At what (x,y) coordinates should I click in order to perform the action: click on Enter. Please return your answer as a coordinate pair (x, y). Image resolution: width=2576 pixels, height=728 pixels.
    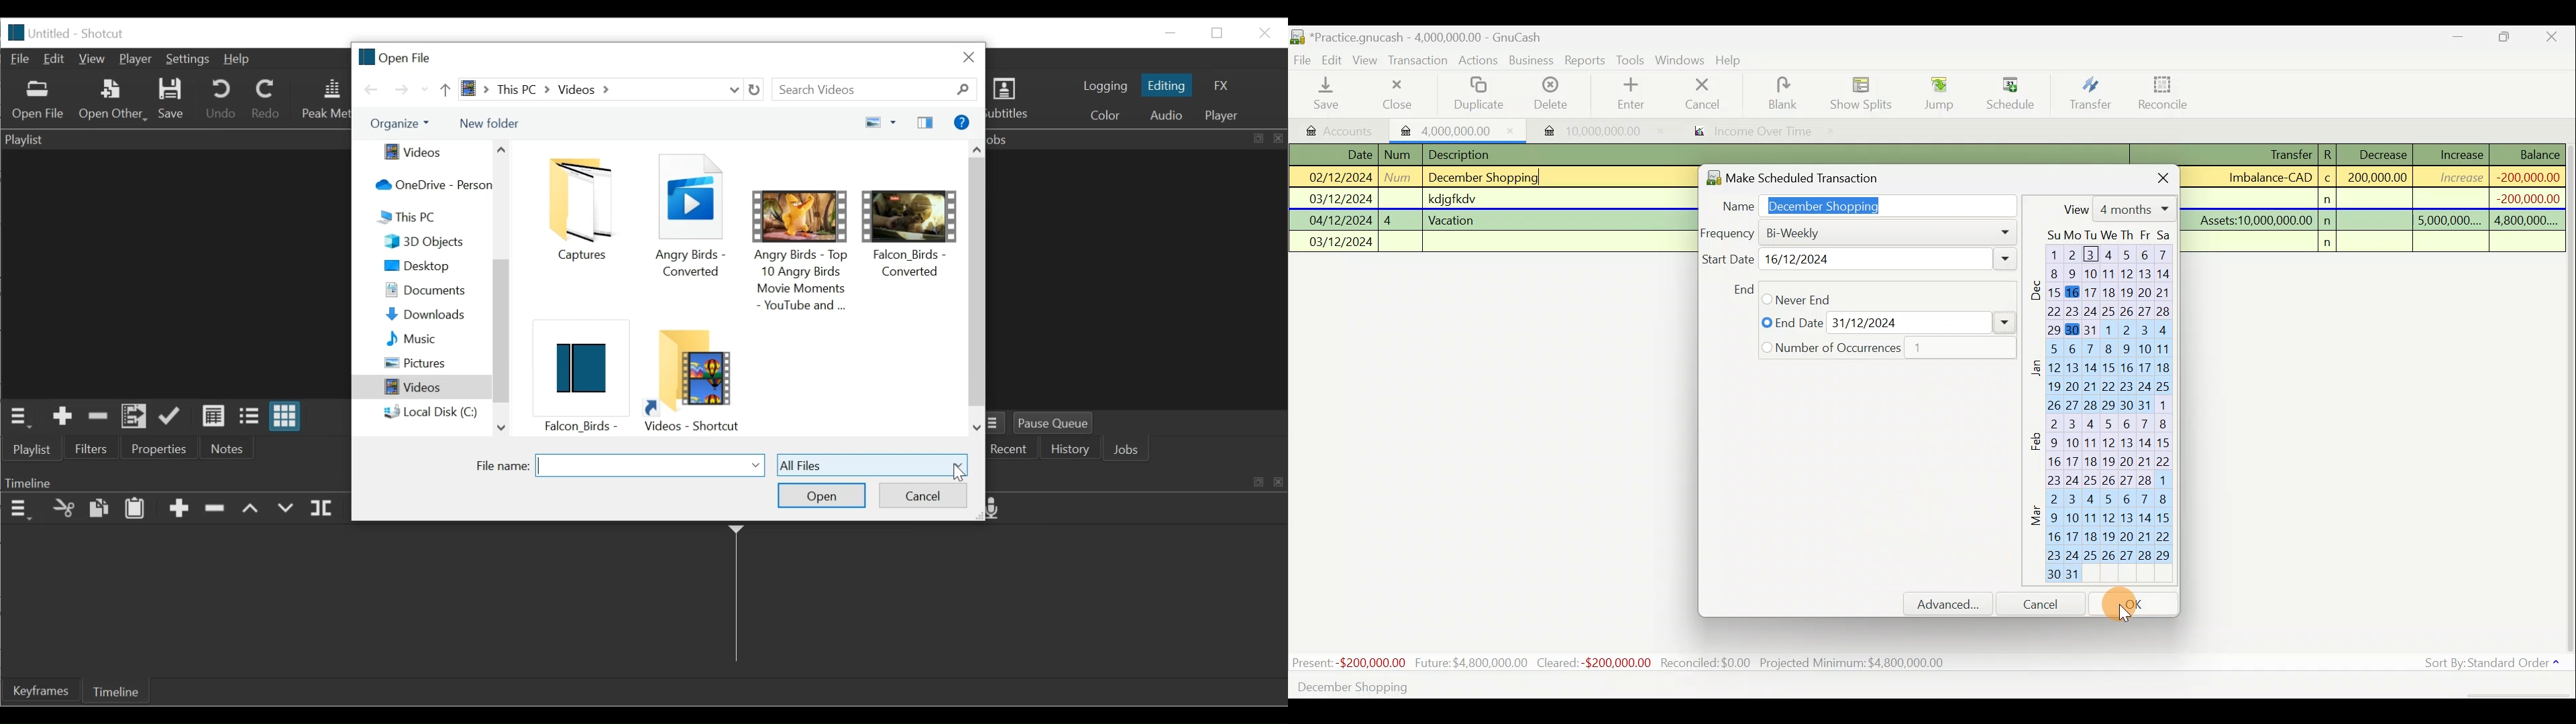
    Looking at the image, I should click on (1629, 94).